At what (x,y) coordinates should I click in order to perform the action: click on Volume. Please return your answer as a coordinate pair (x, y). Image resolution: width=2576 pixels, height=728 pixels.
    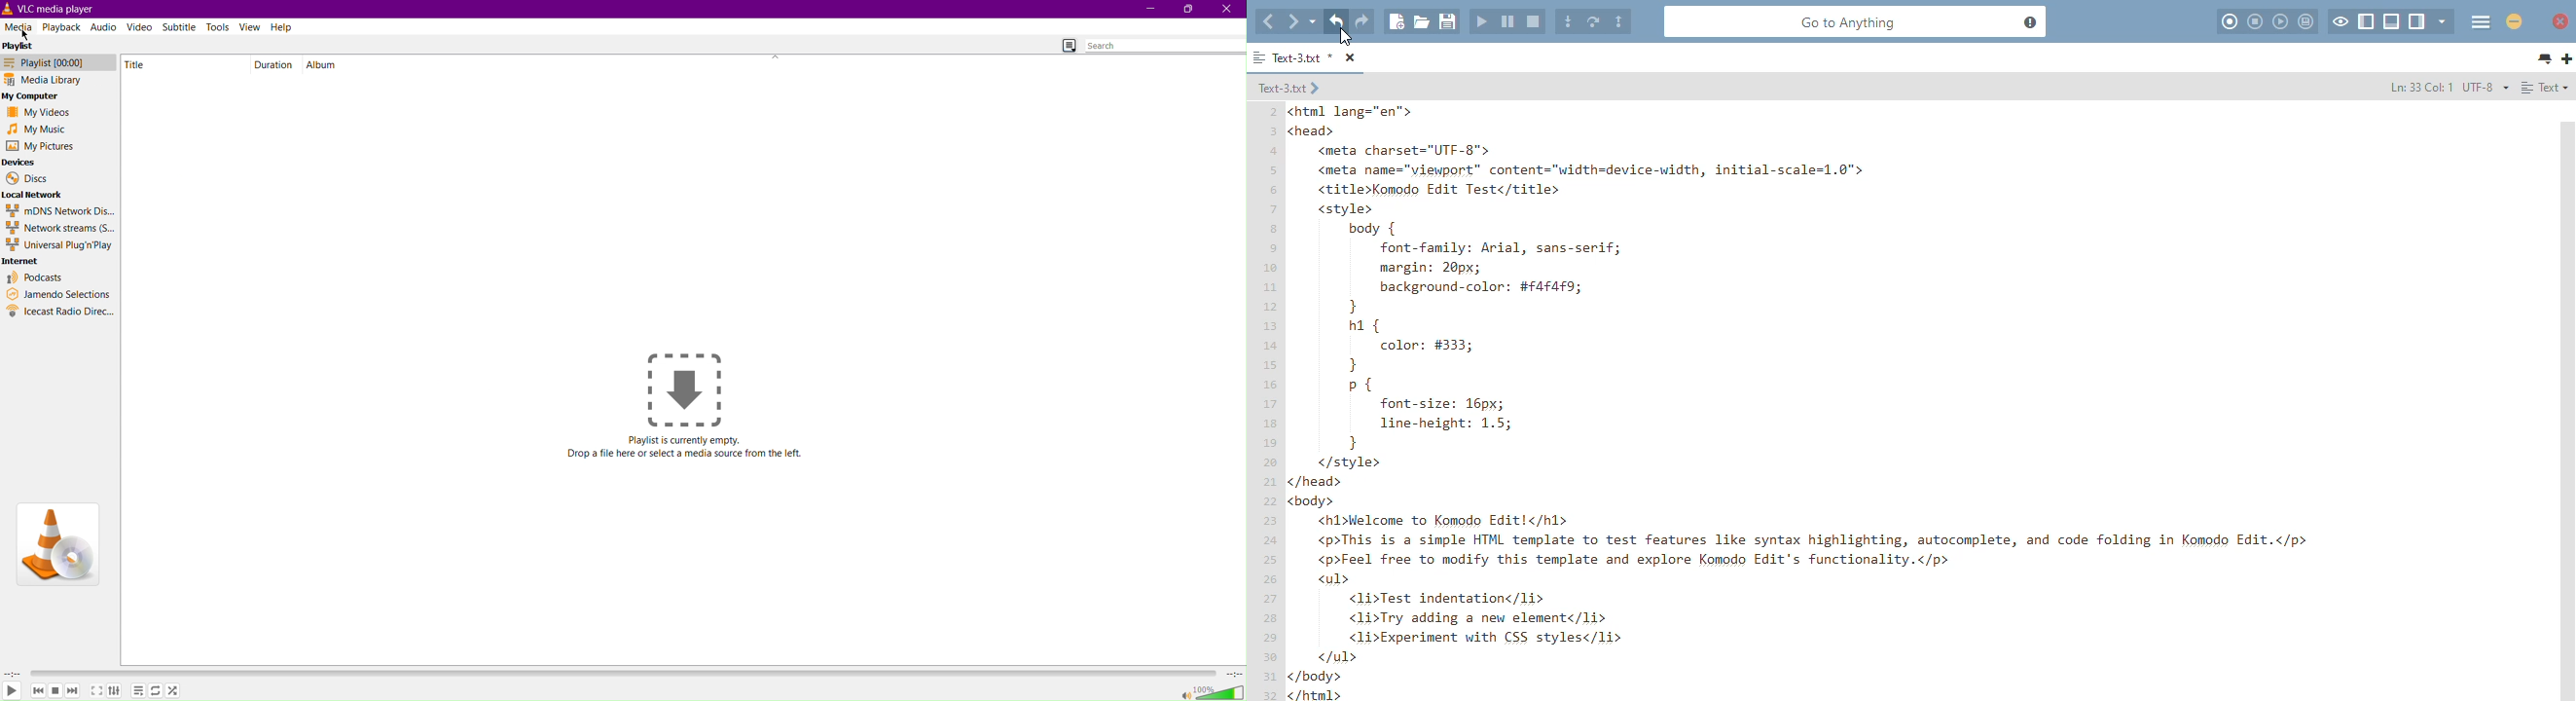
    Looking at the image, I should click on (1209, 691).